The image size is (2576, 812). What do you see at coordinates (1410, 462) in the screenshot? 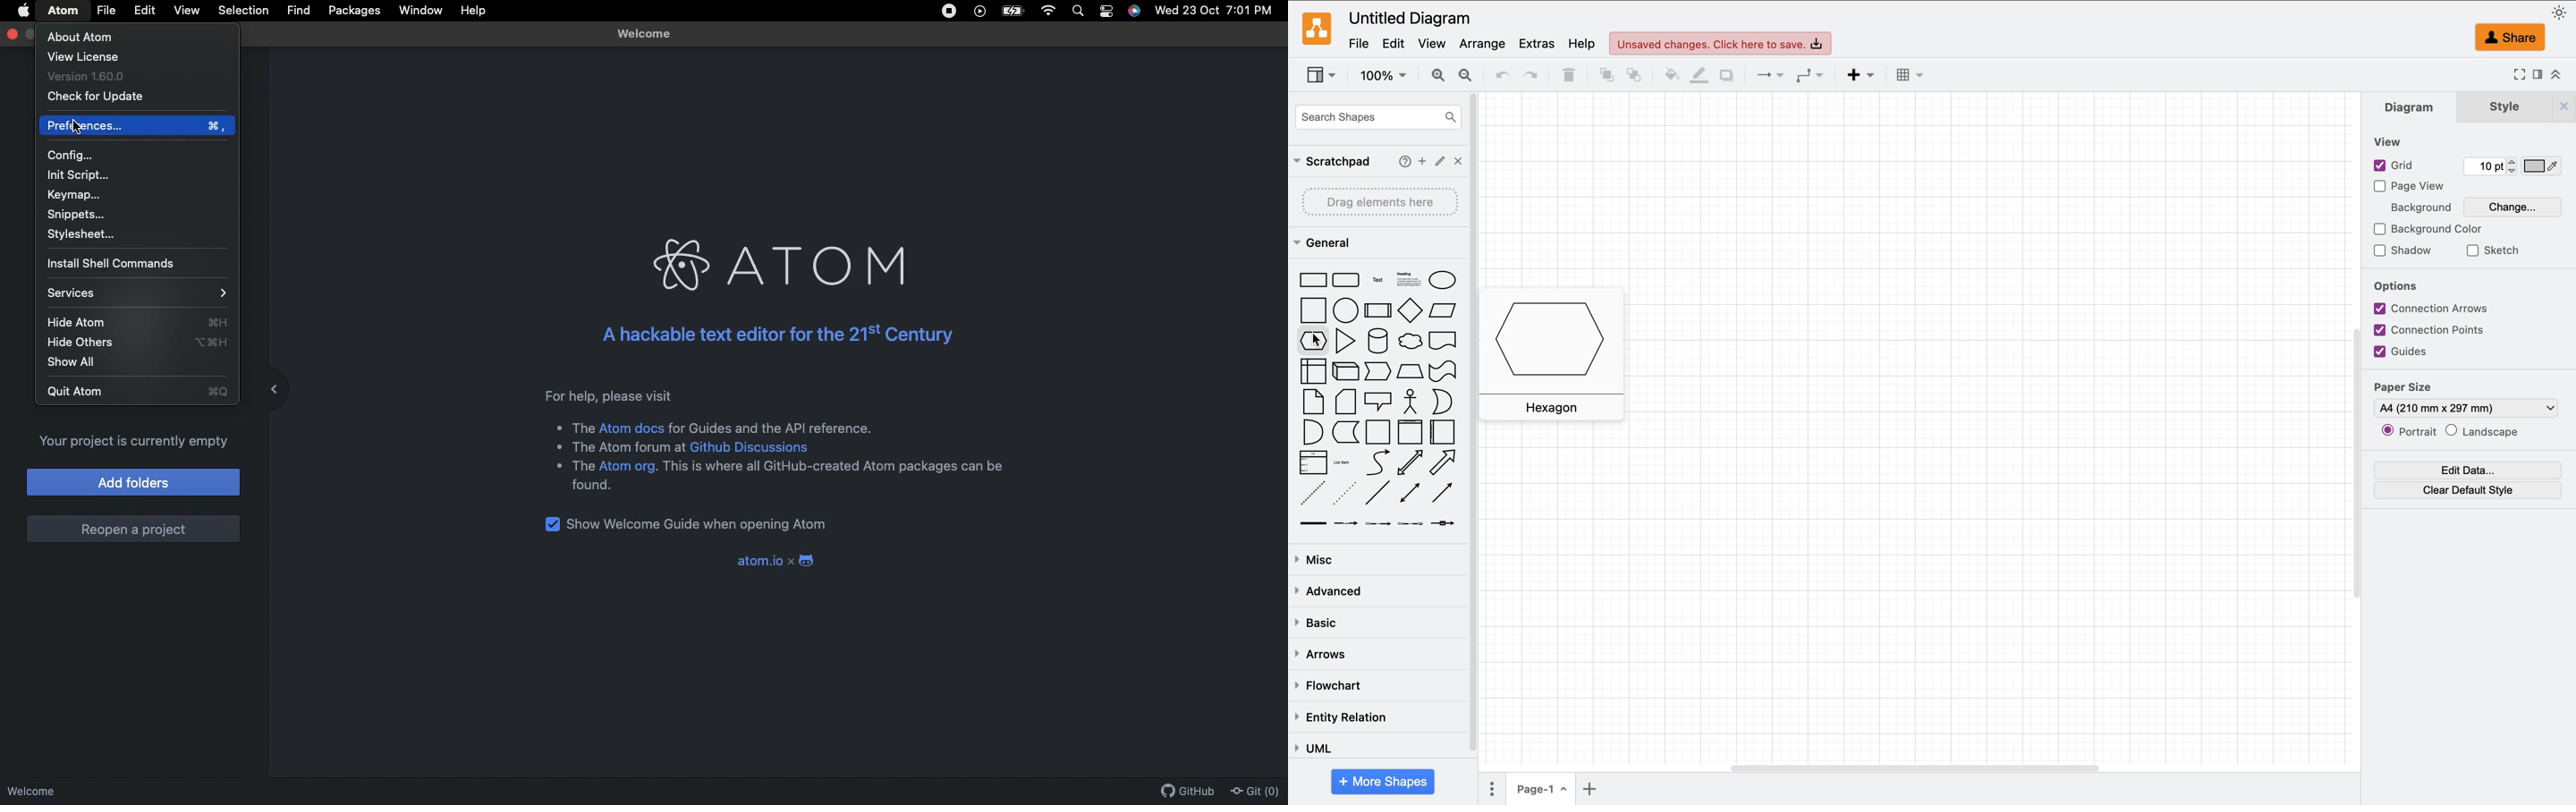
I see `bidirectional arrow` at bounding box center [1410, 462].